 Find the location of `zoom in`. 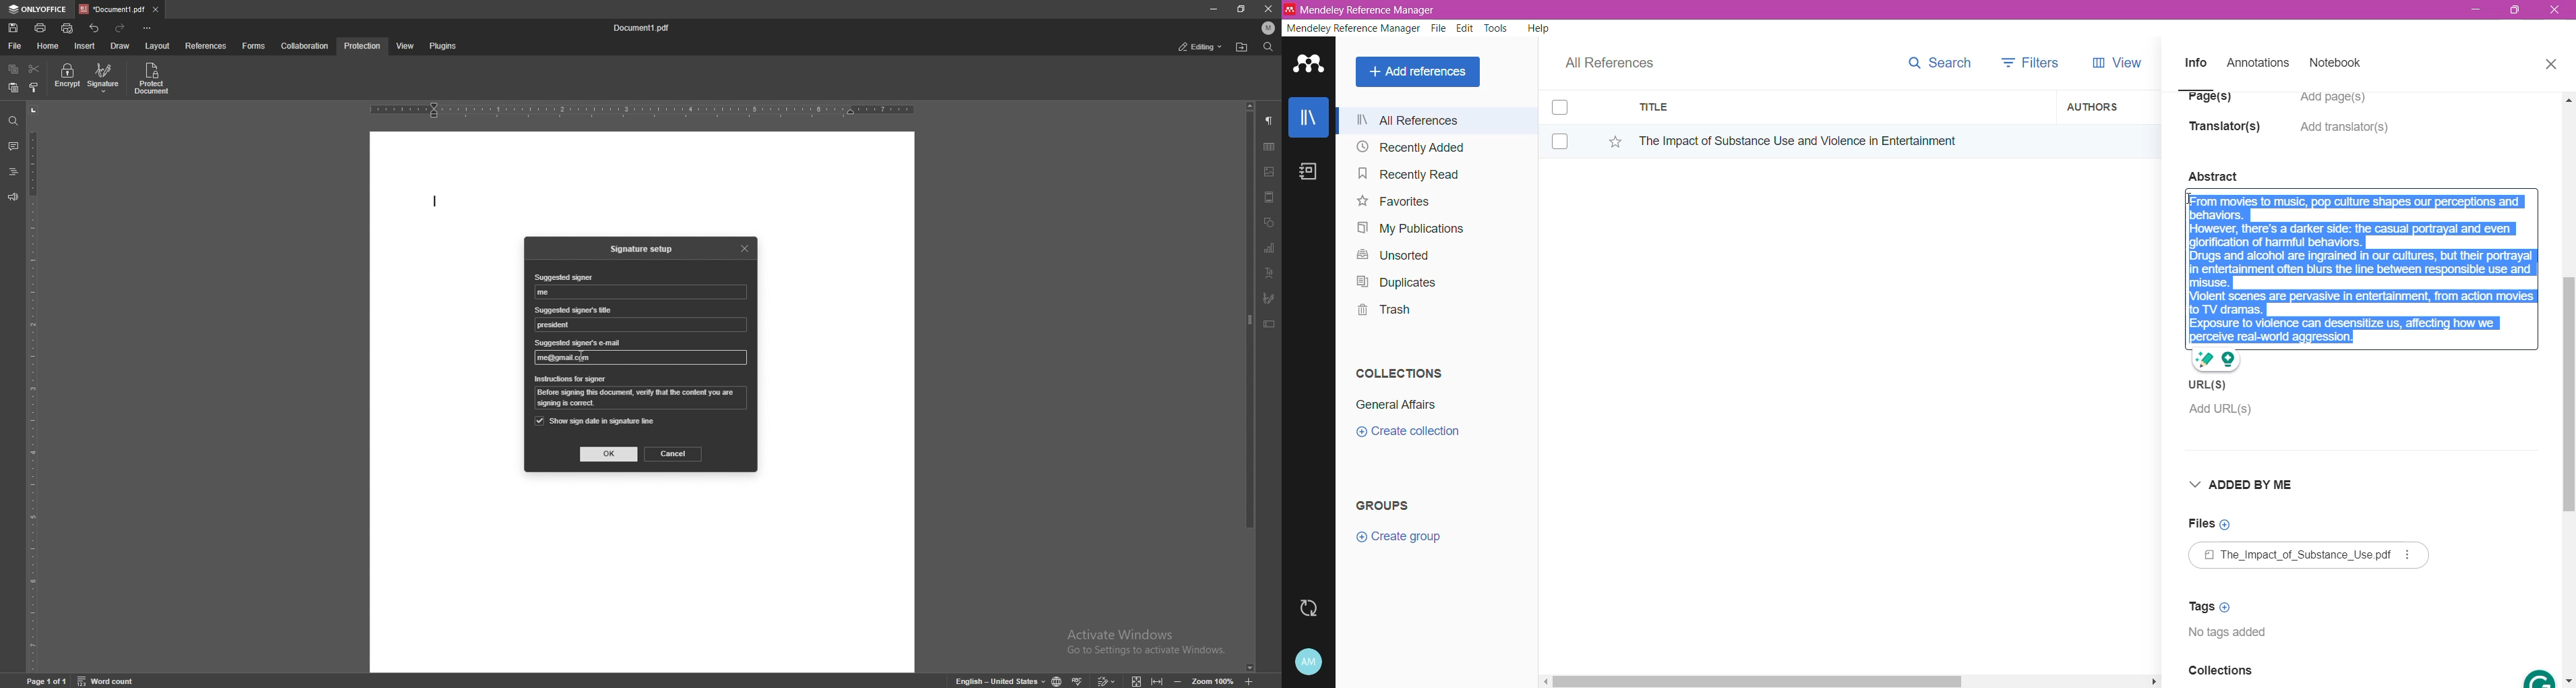

zoom in is located at coordinates (1260, 681).